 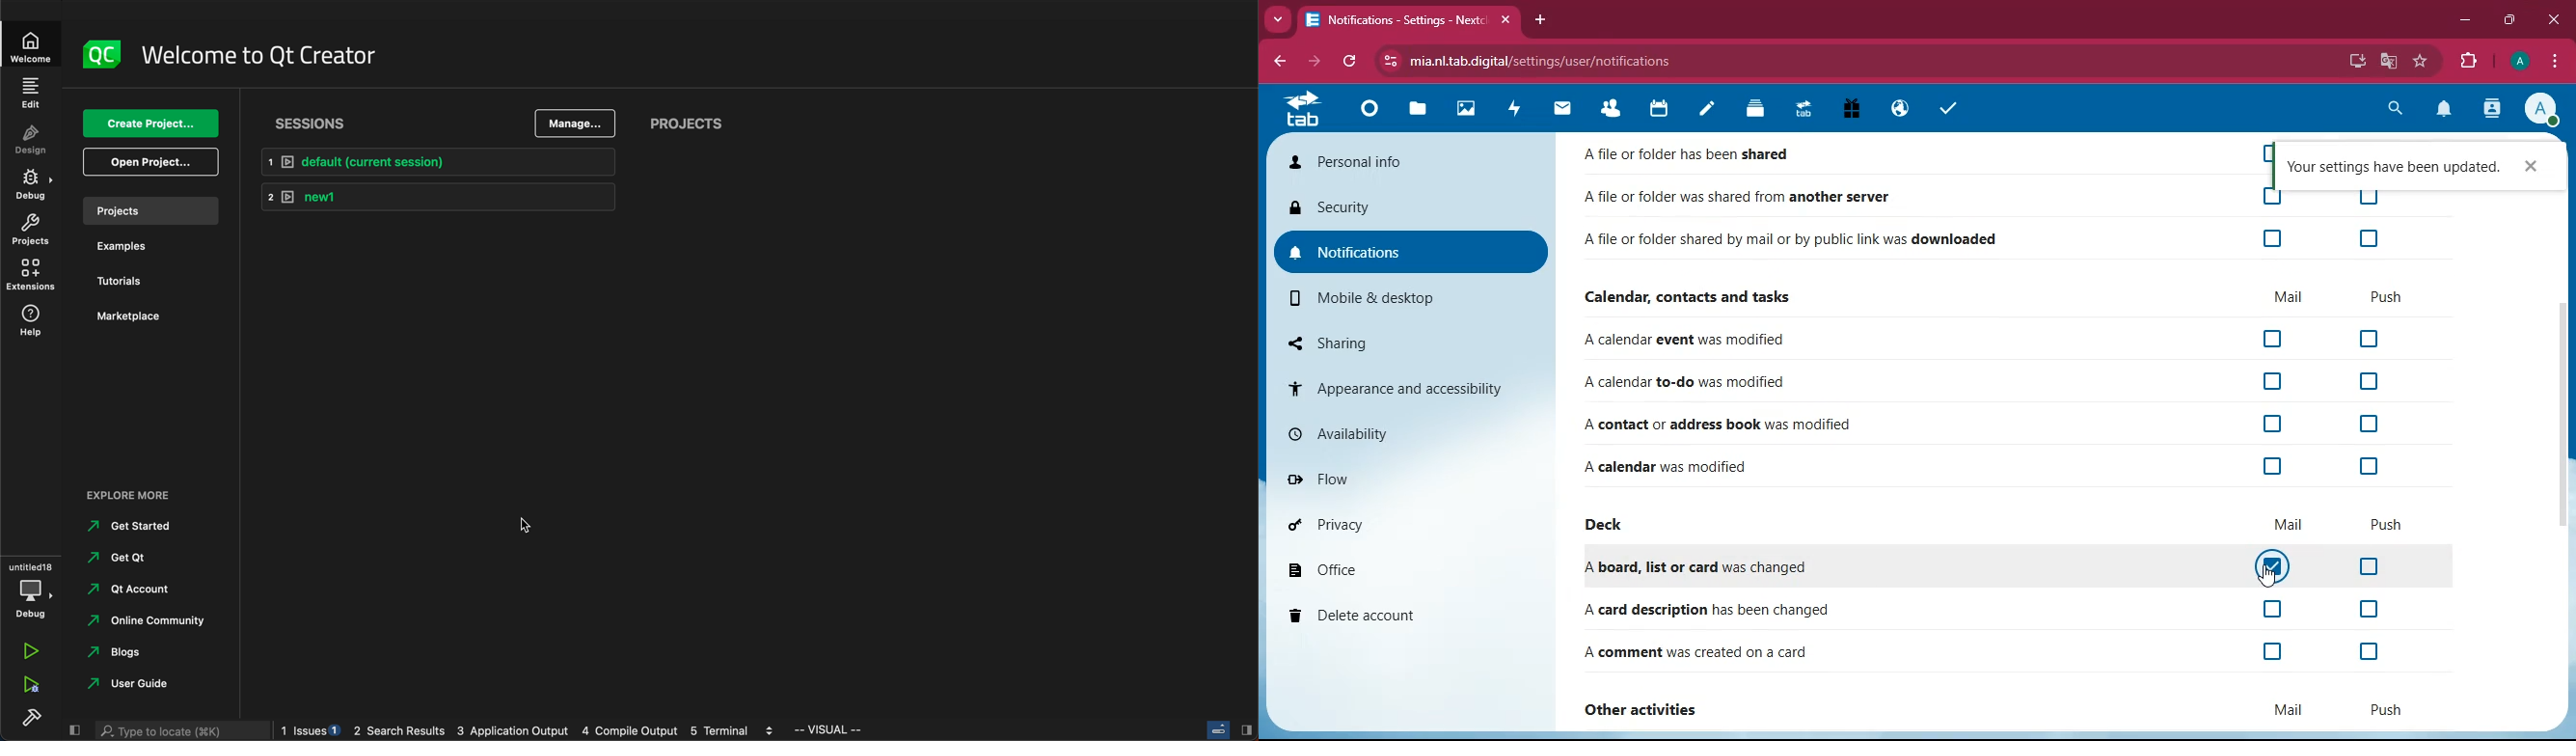 What do you see at coordinates (1699, 293) in the screenshot?
I see `Calendar, contacts and tasks` at bounding box center [1699, 293].